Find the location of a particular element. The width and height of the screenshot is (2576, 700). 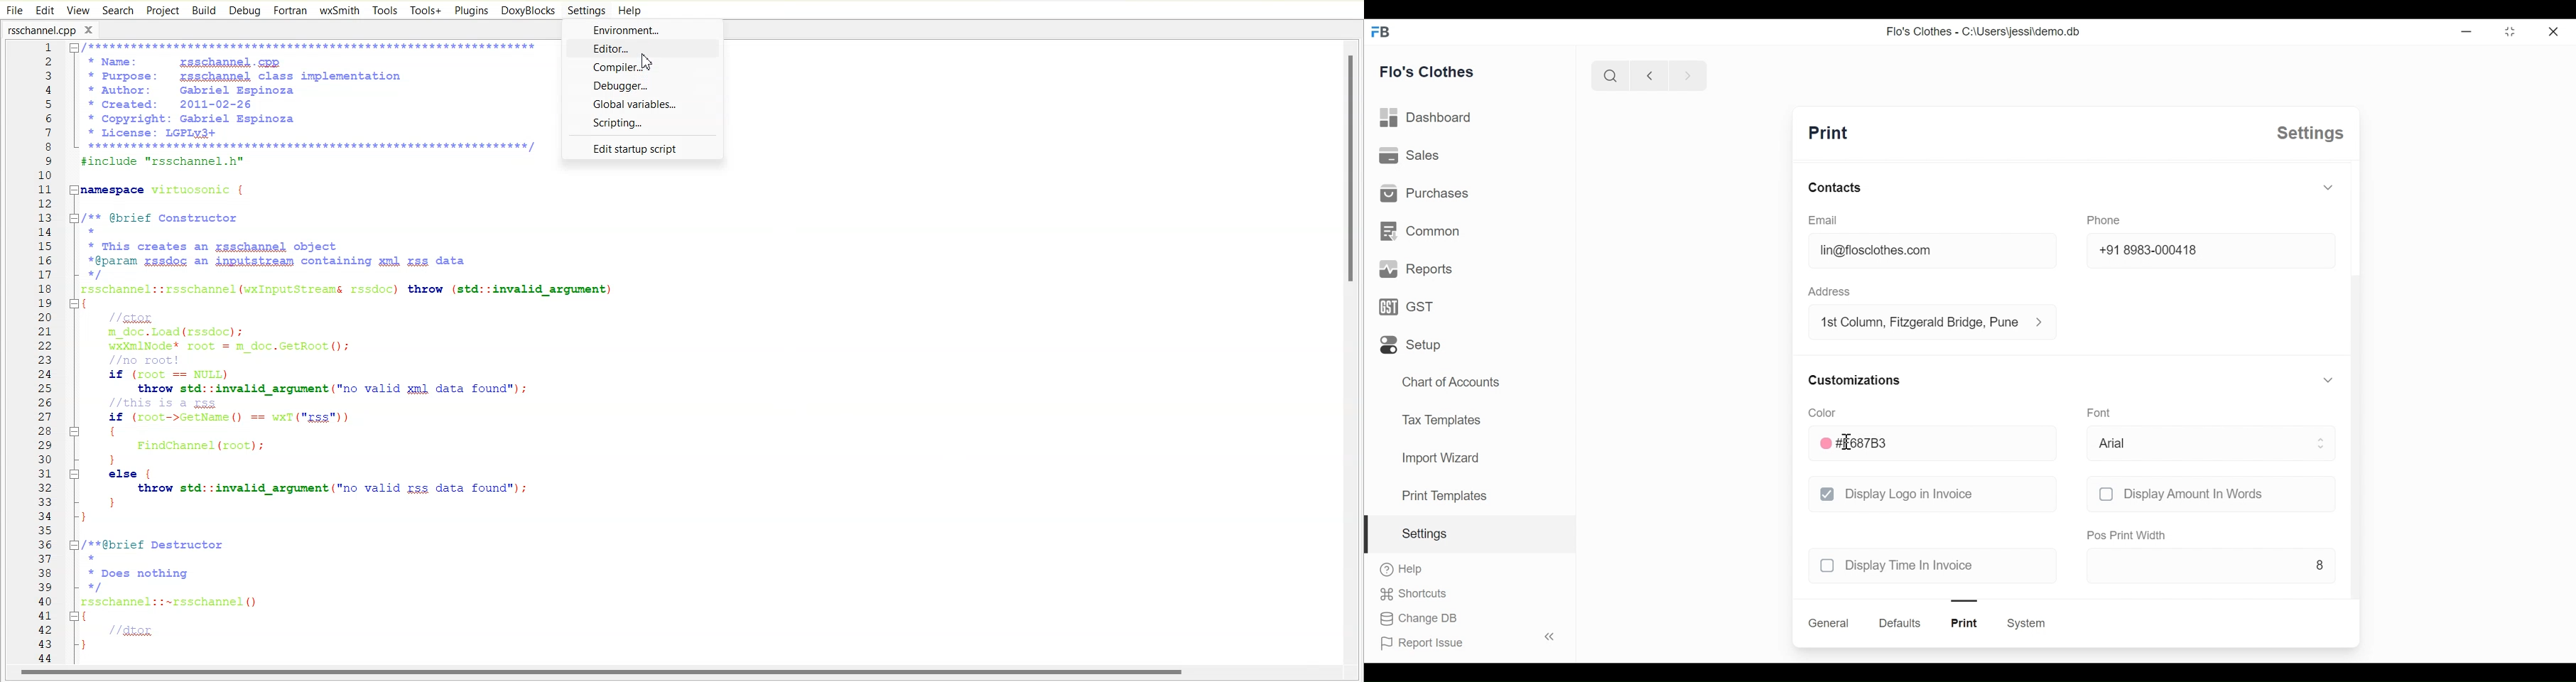

Environment is located at coordinates (644, 28).